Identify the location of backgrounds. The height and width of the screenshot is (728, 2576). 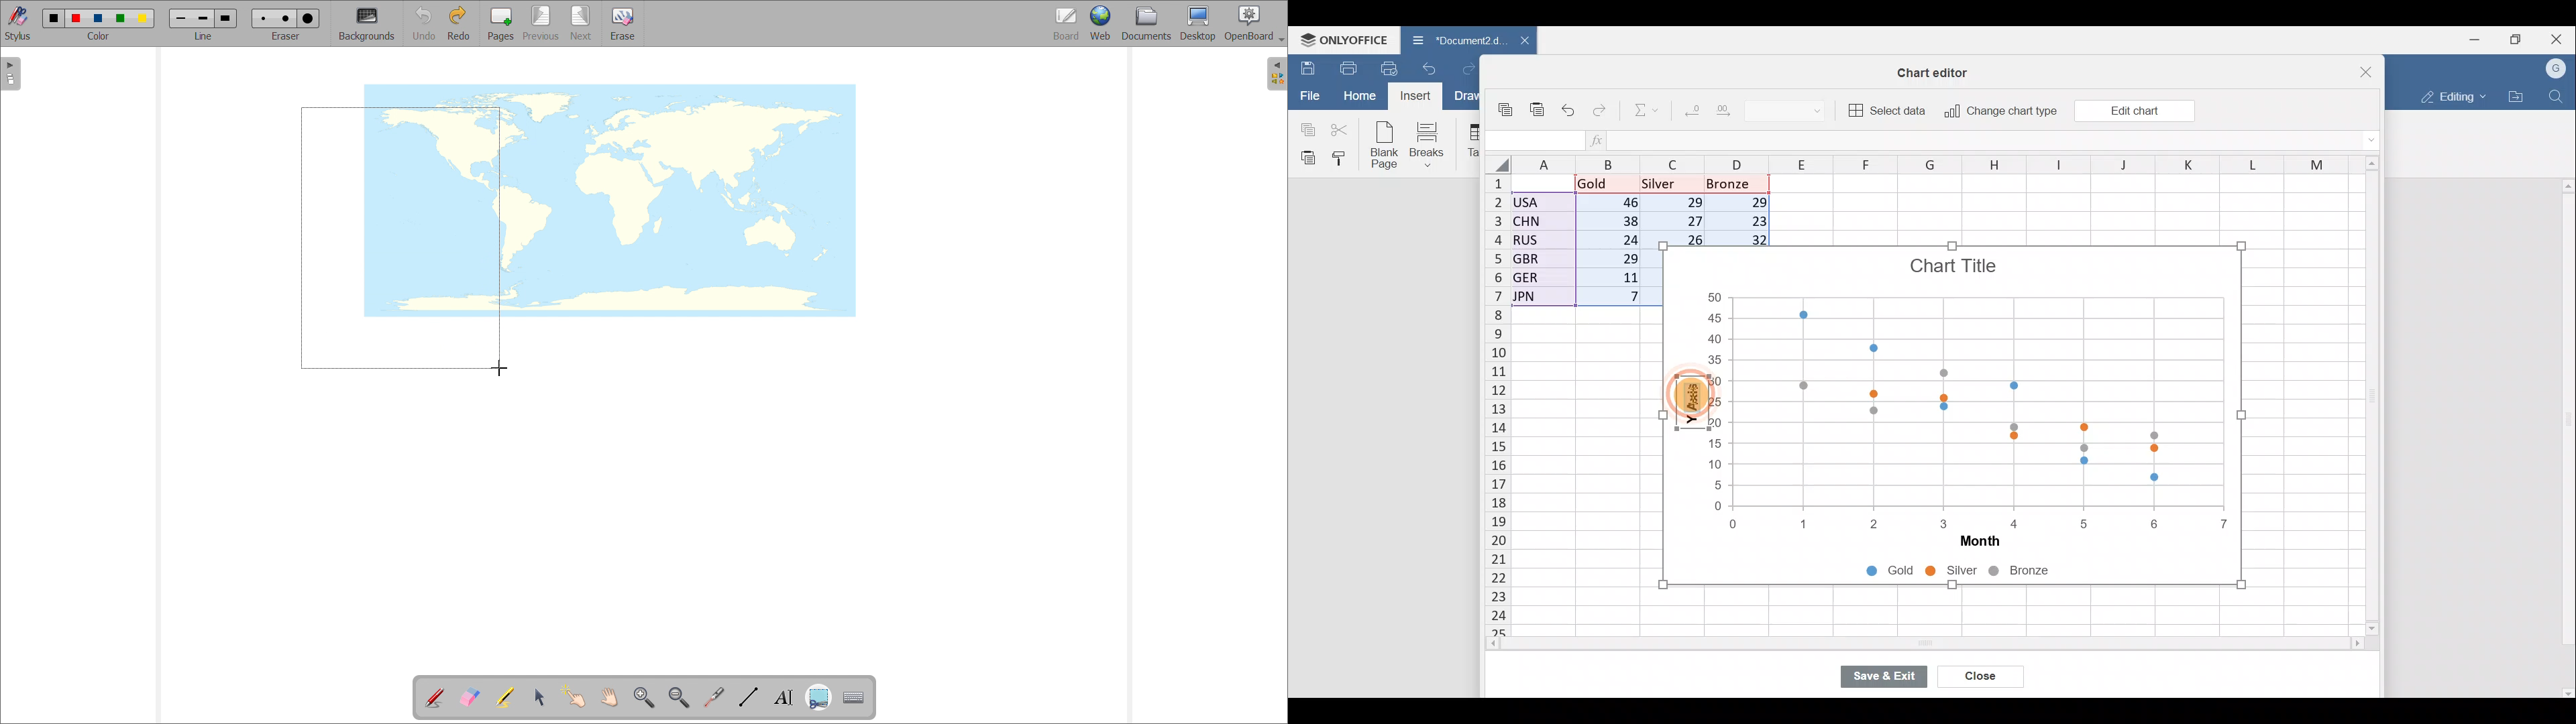
(367, 23).